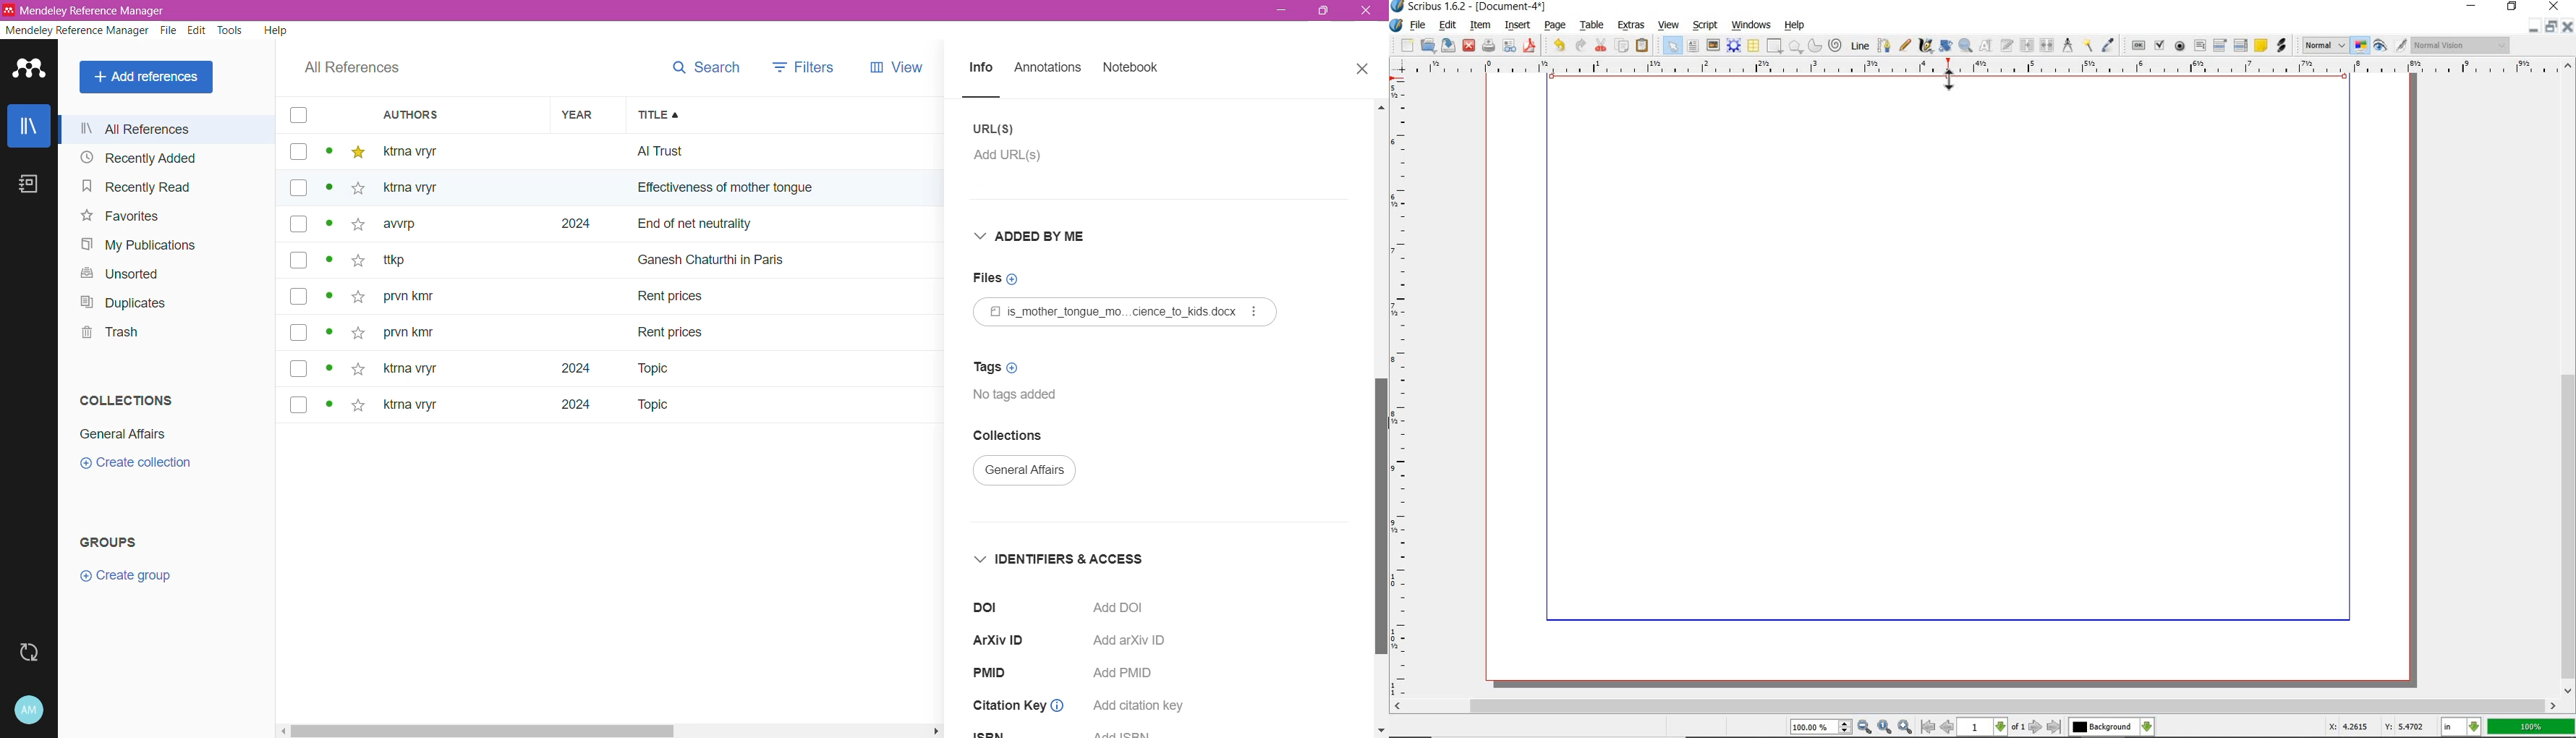 Image resolution: width=2576 pixels, height=756 pixels. Describe the element at coordinates (297, 189) in the screenshot. I see `box` at that location.